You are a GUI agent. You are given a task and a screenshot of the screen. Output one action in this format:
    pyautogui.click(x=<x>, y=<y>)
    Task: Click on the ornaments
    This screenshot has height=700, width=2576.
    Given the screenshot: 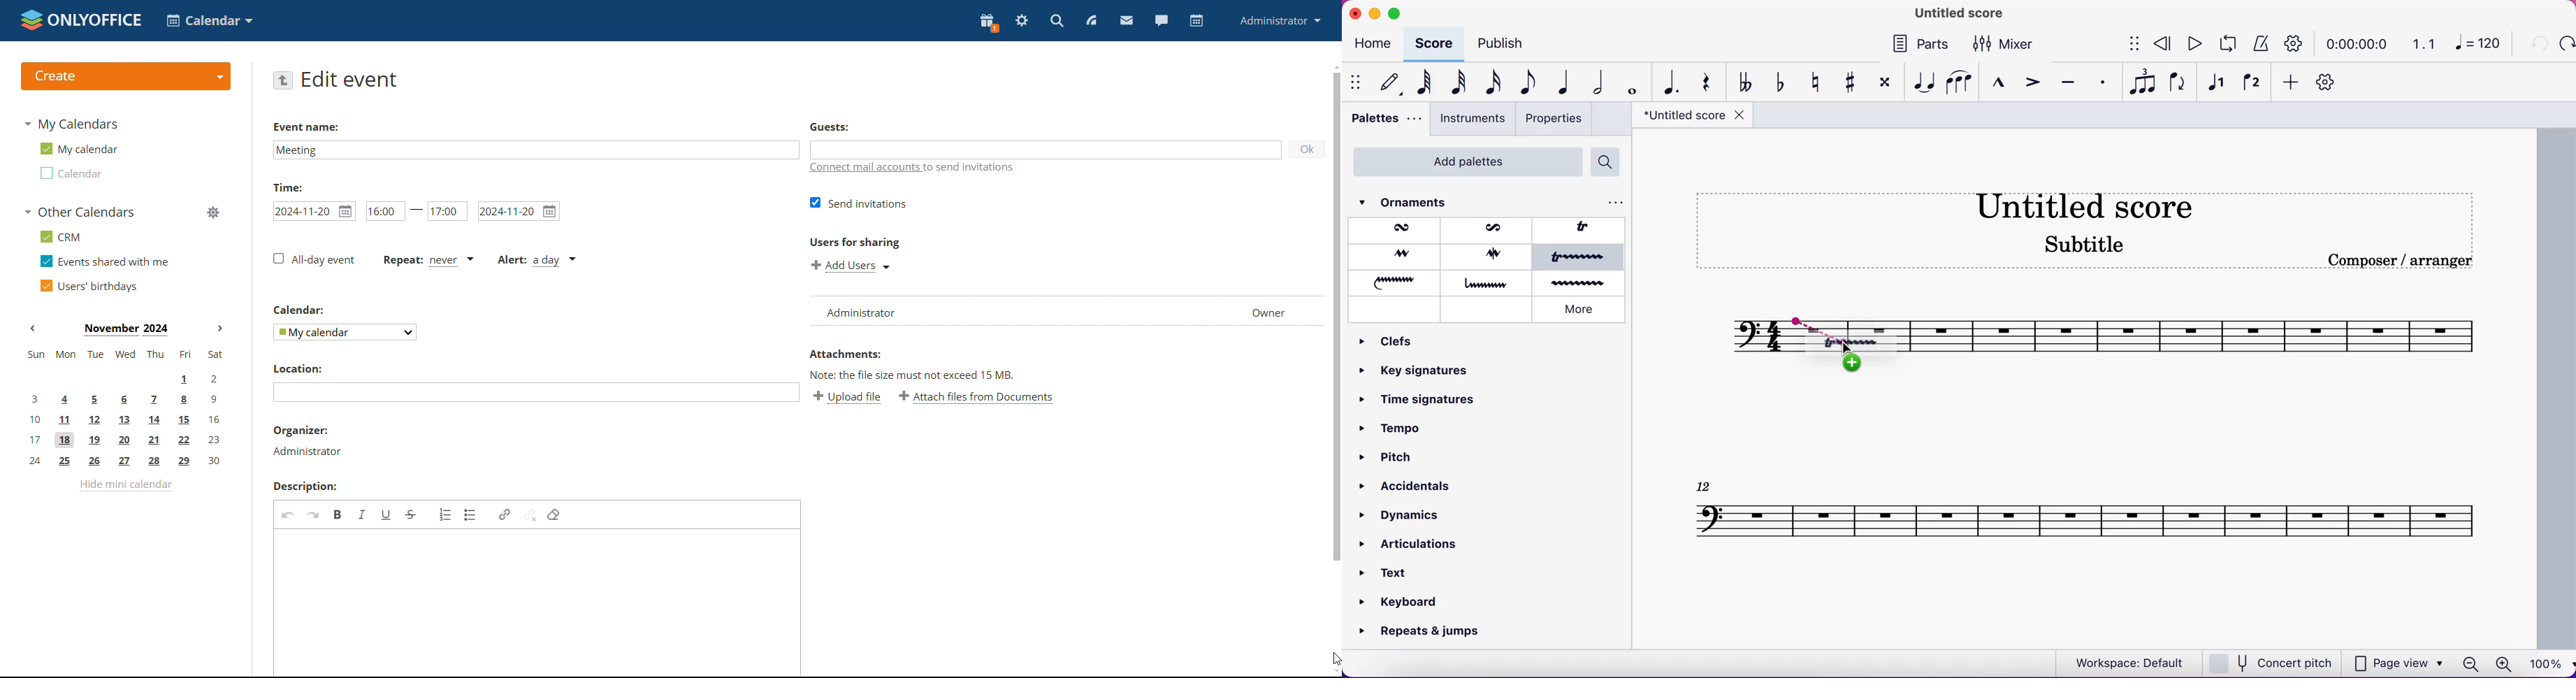 What is the action you would take?
    pyautogui.click(x=1419, y=203)
    